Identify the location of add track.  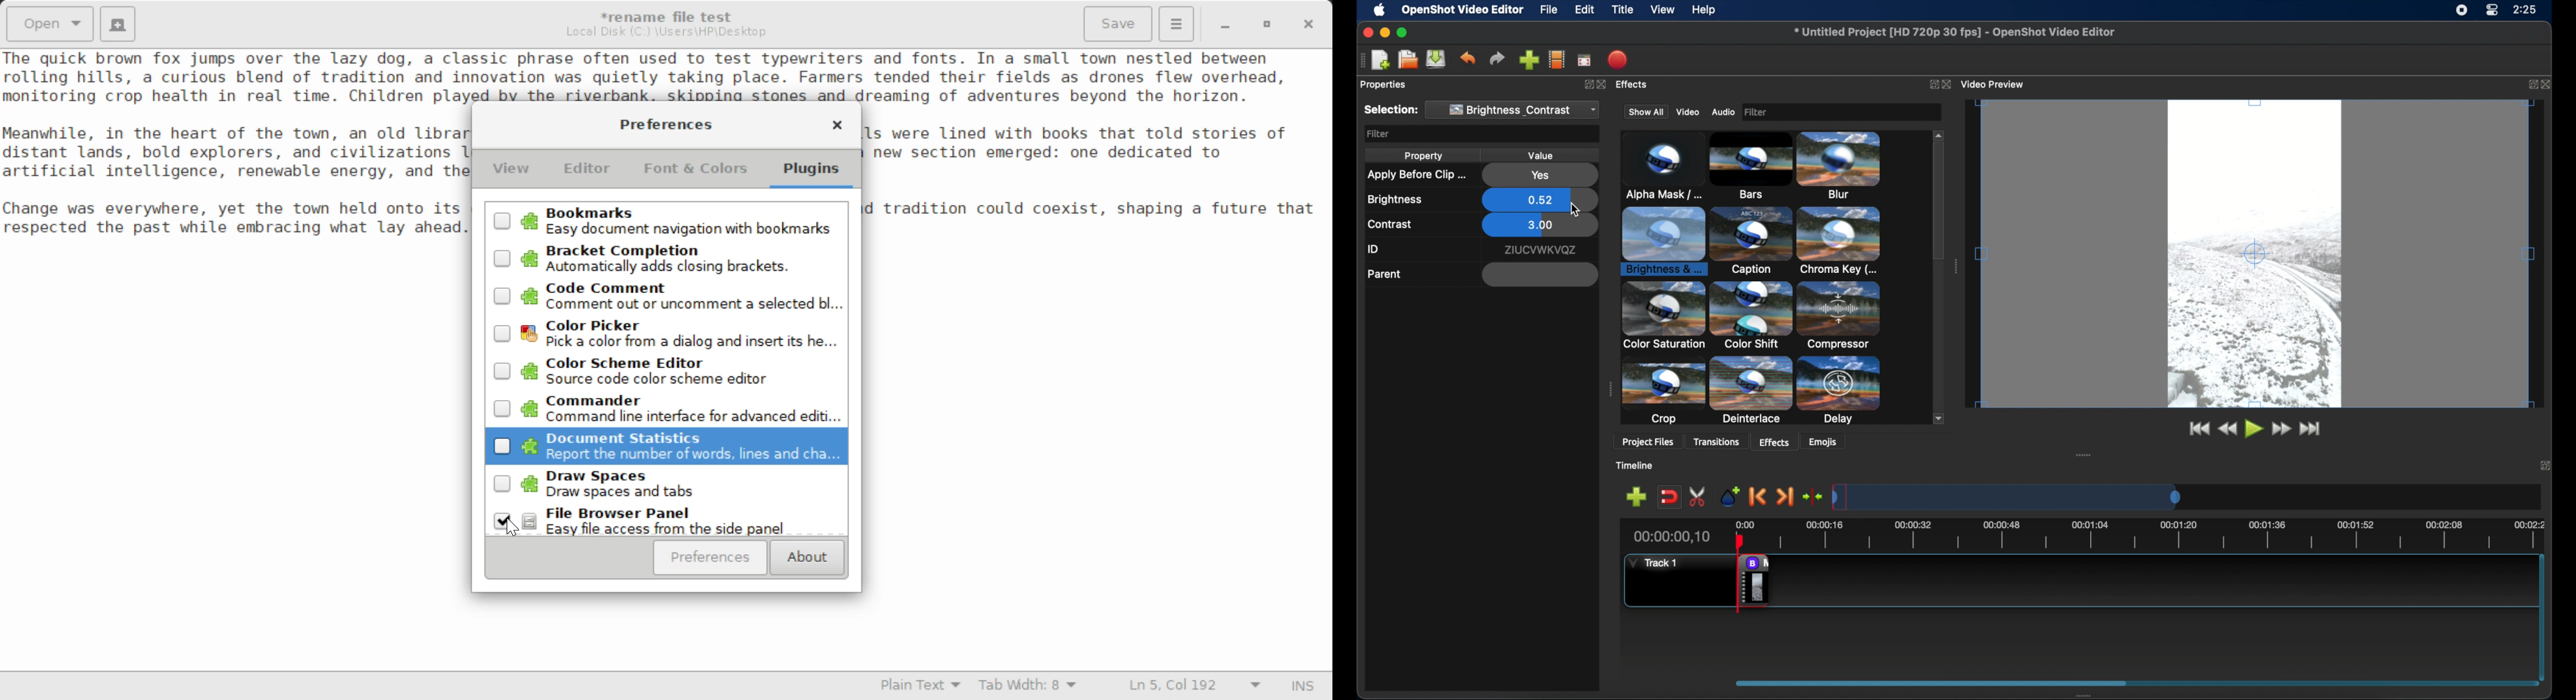
(1636, 496).